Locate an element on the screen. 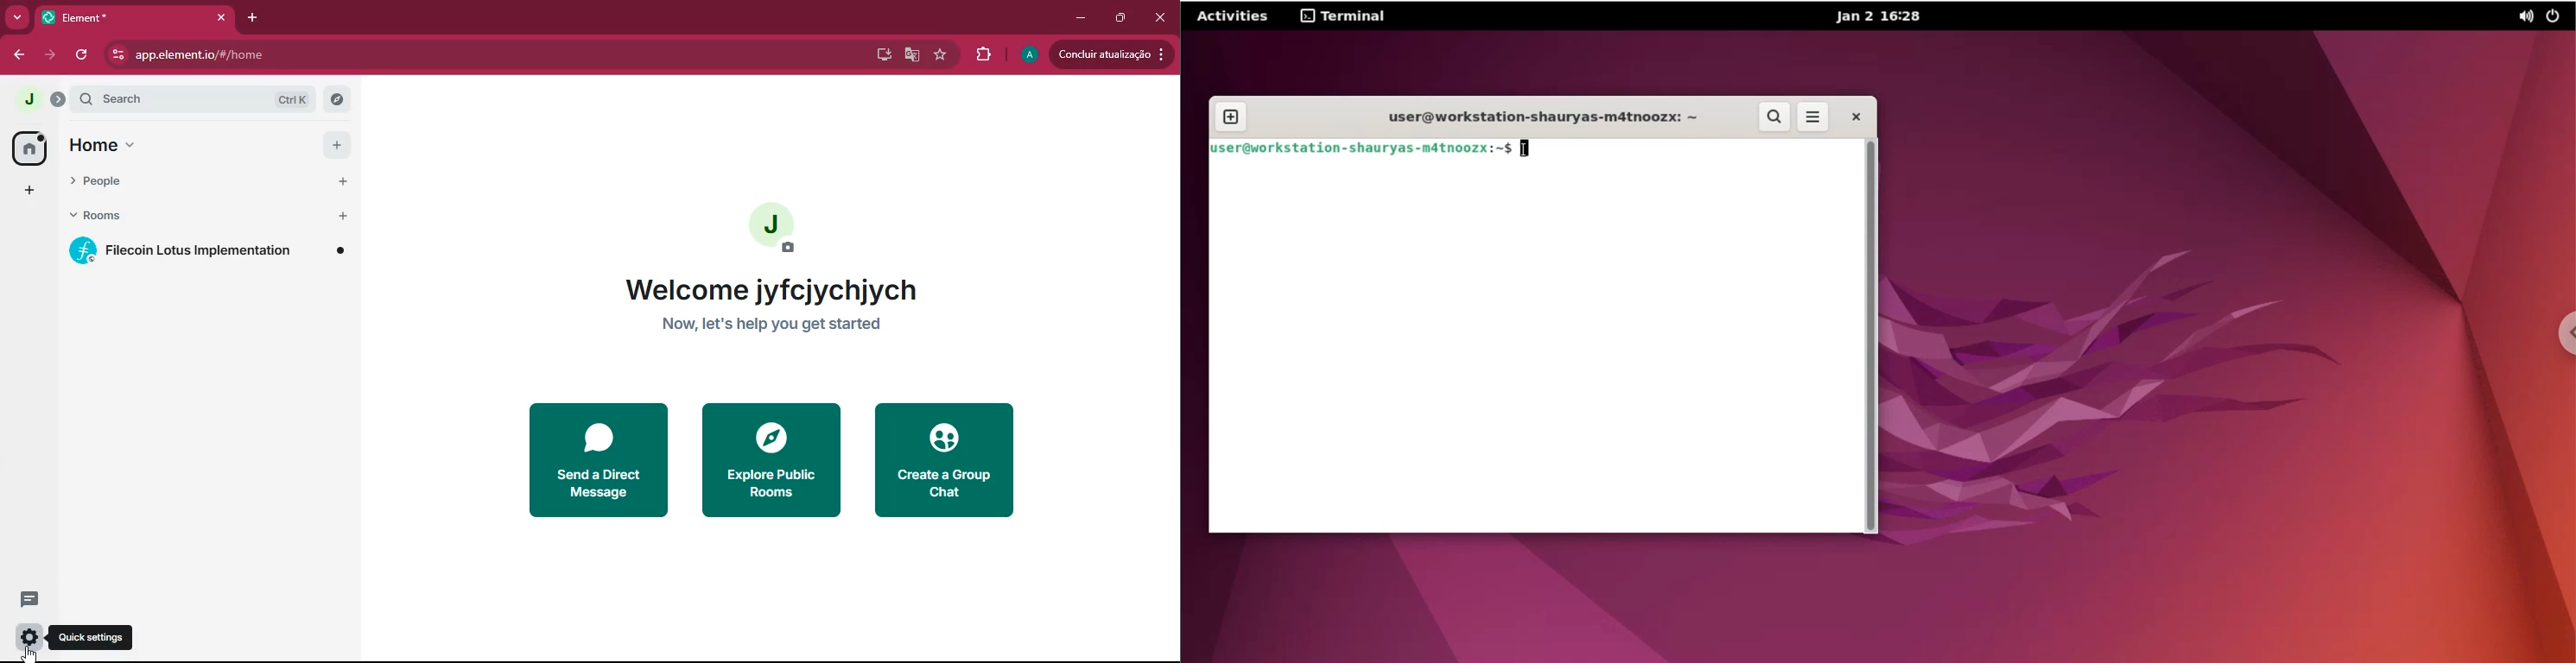  add is located at coordinates (337, 145).